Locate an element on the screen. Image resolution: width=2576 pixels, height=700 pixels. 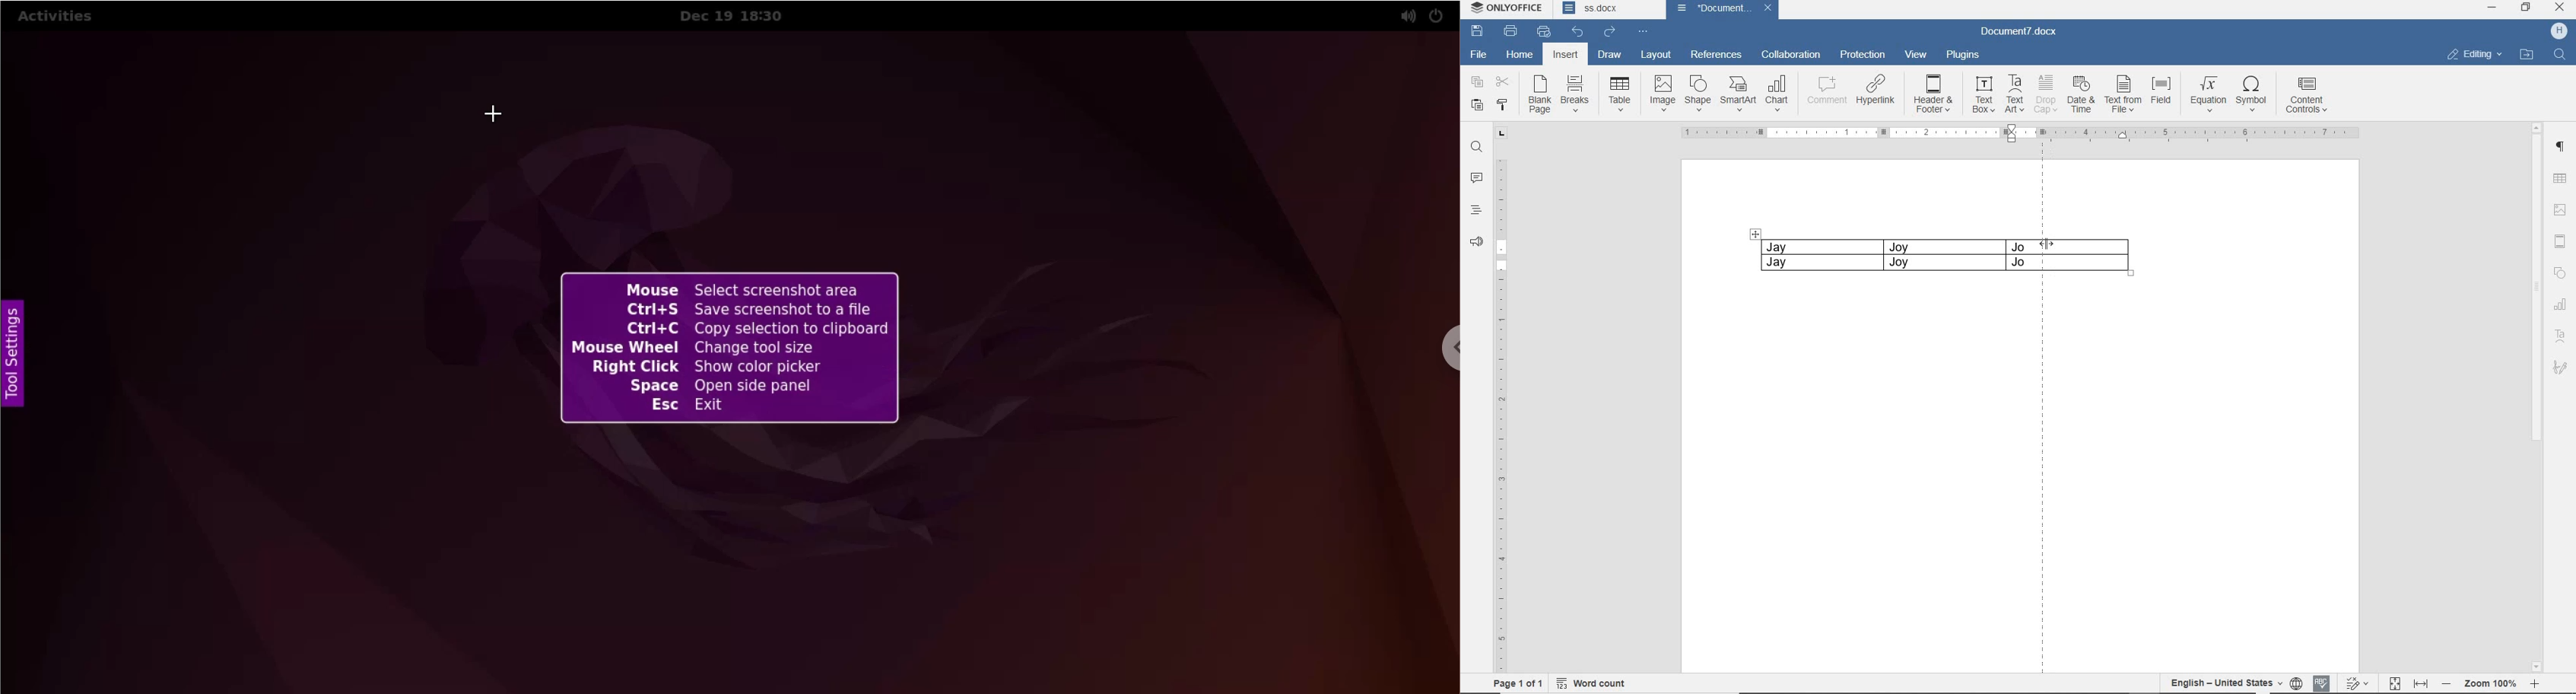
SYMBOL is located at coordinates (2252, 94).